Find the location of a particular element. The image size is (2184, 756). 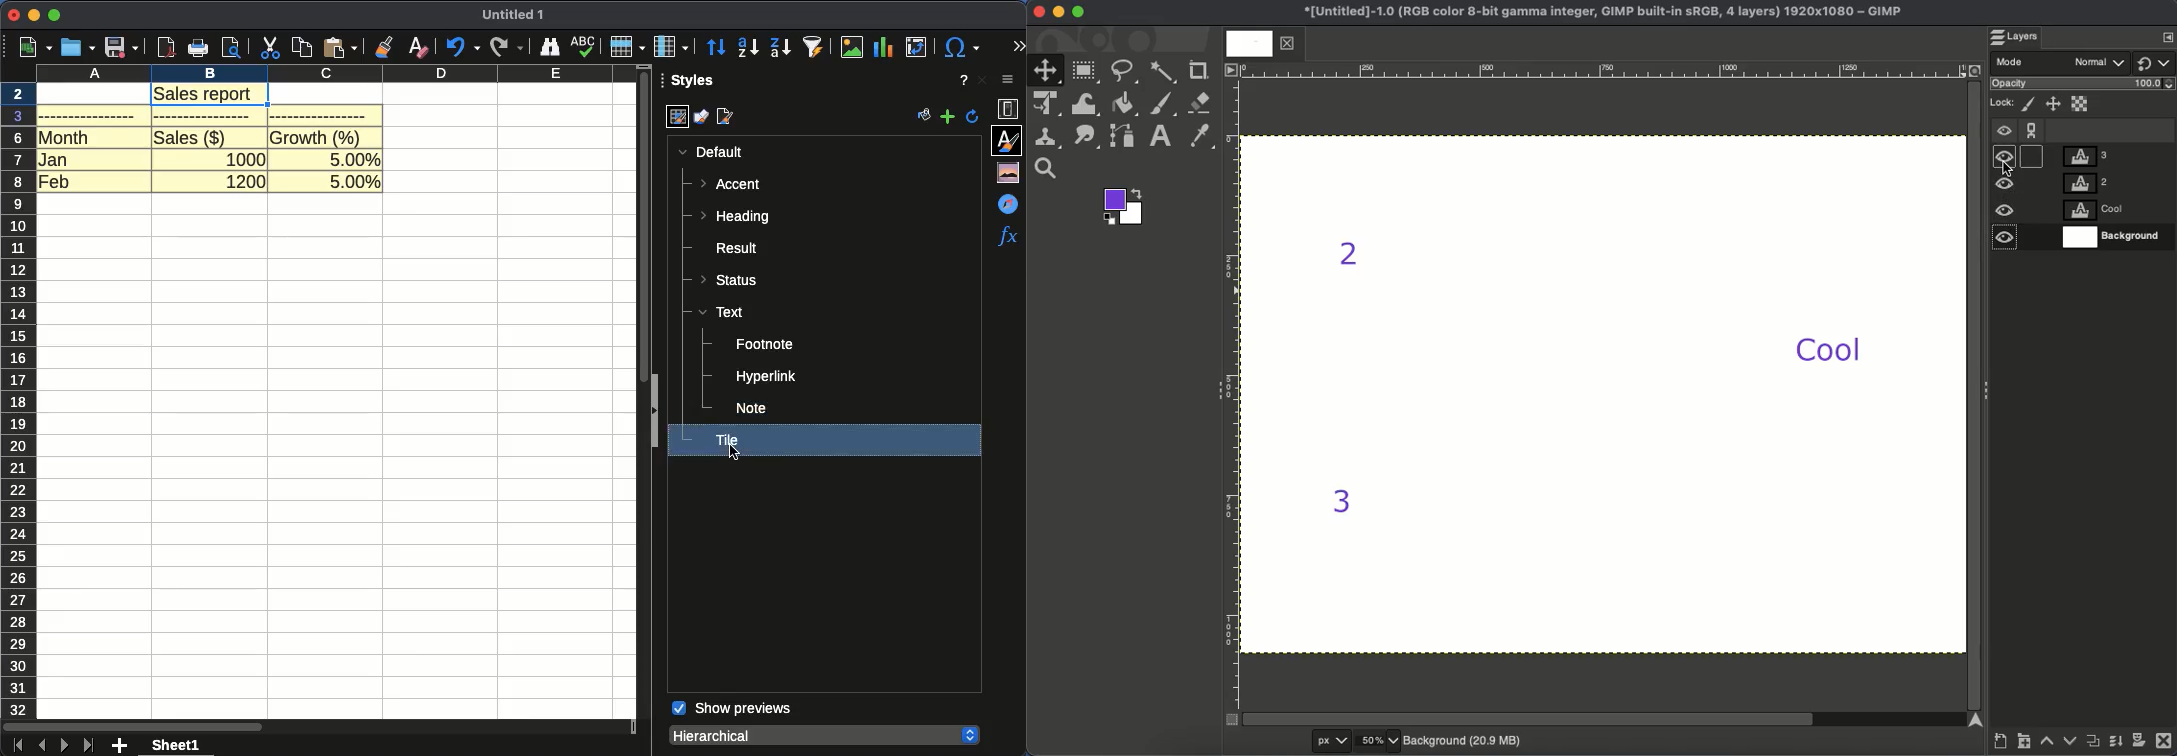

autofilter is located at coordinates (814, 46).